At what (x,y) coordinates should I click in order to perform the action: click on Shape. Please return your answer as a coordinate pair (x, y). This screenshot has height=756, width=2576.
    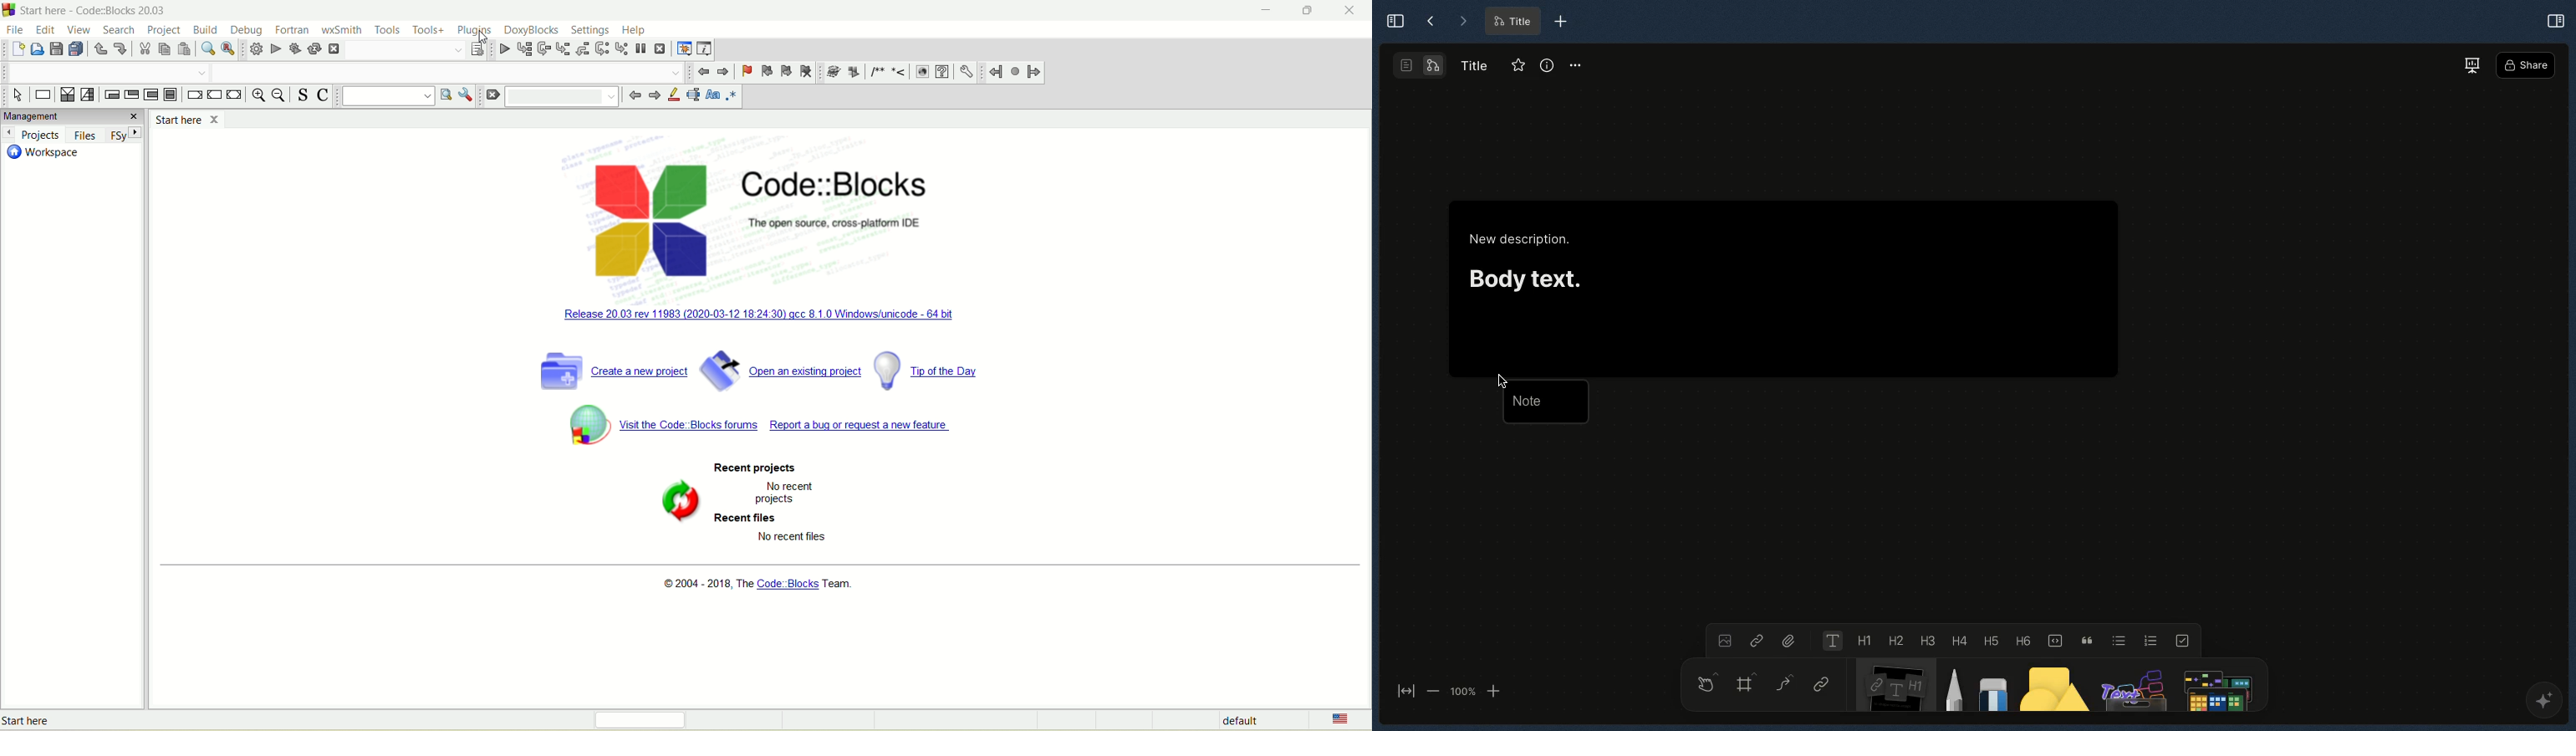
    Looking at the image, I should click on (2055, 688).